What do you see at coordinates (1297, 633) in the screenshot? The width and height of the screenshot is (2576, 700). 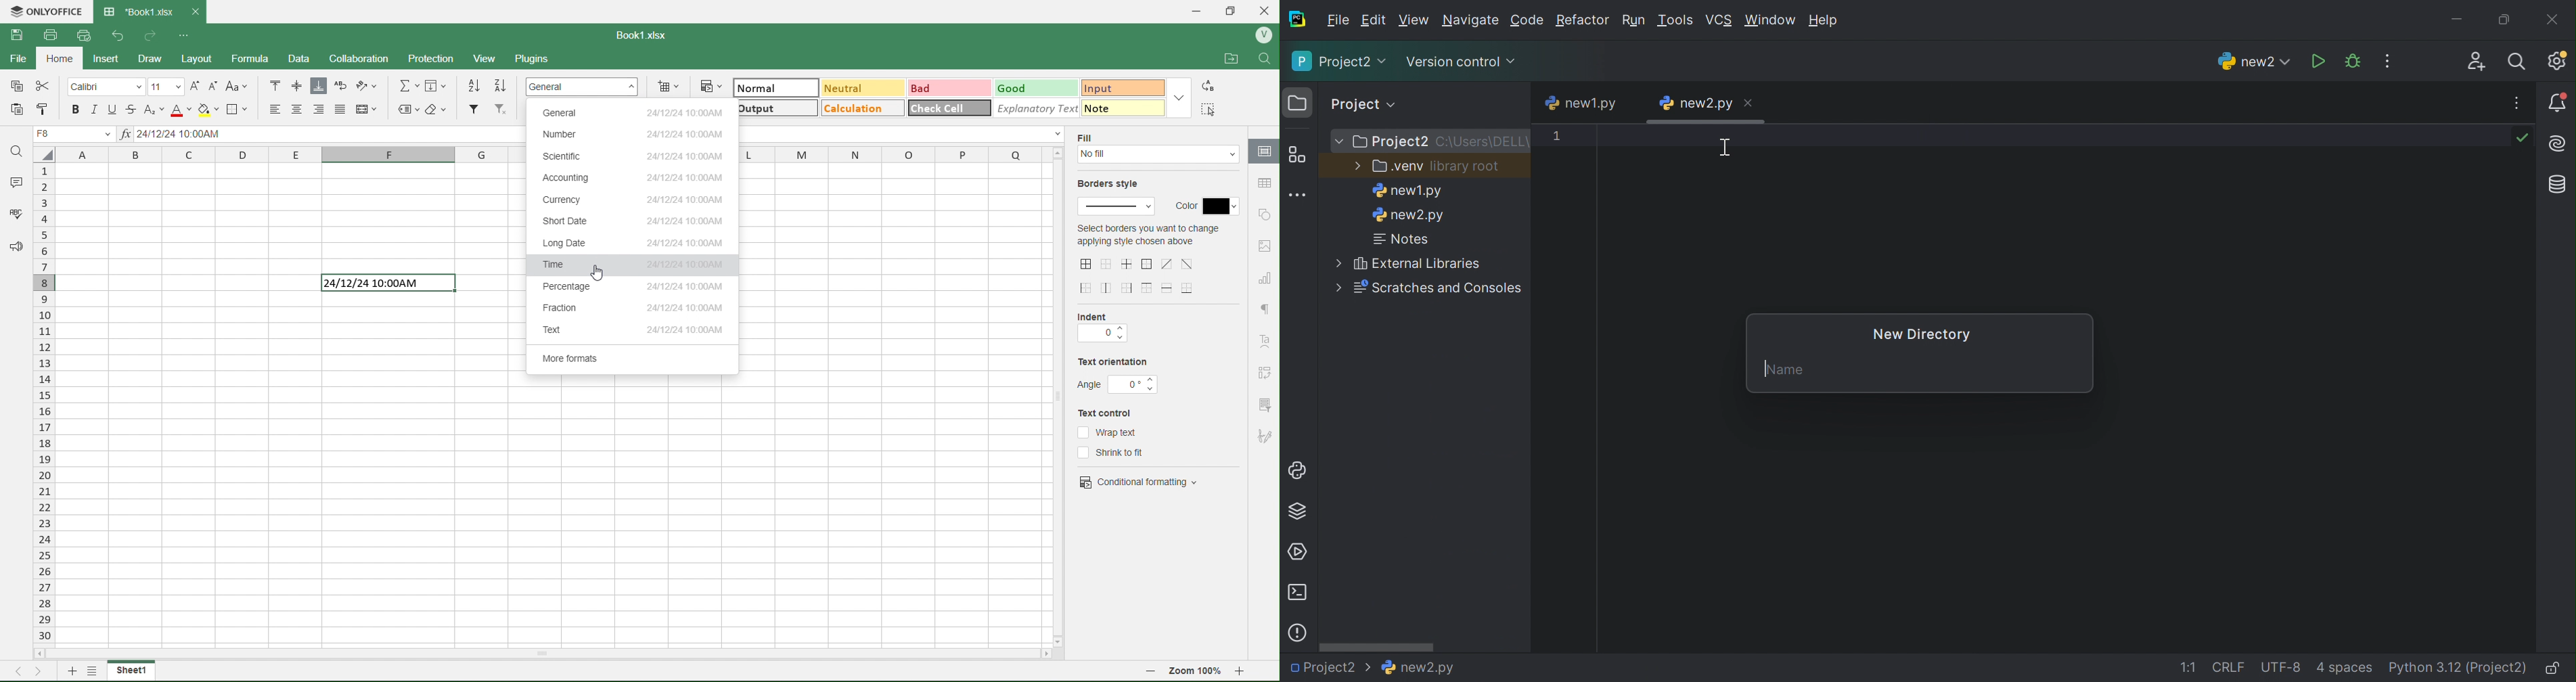 I see `Problems` at bounding box center [1297, 633].